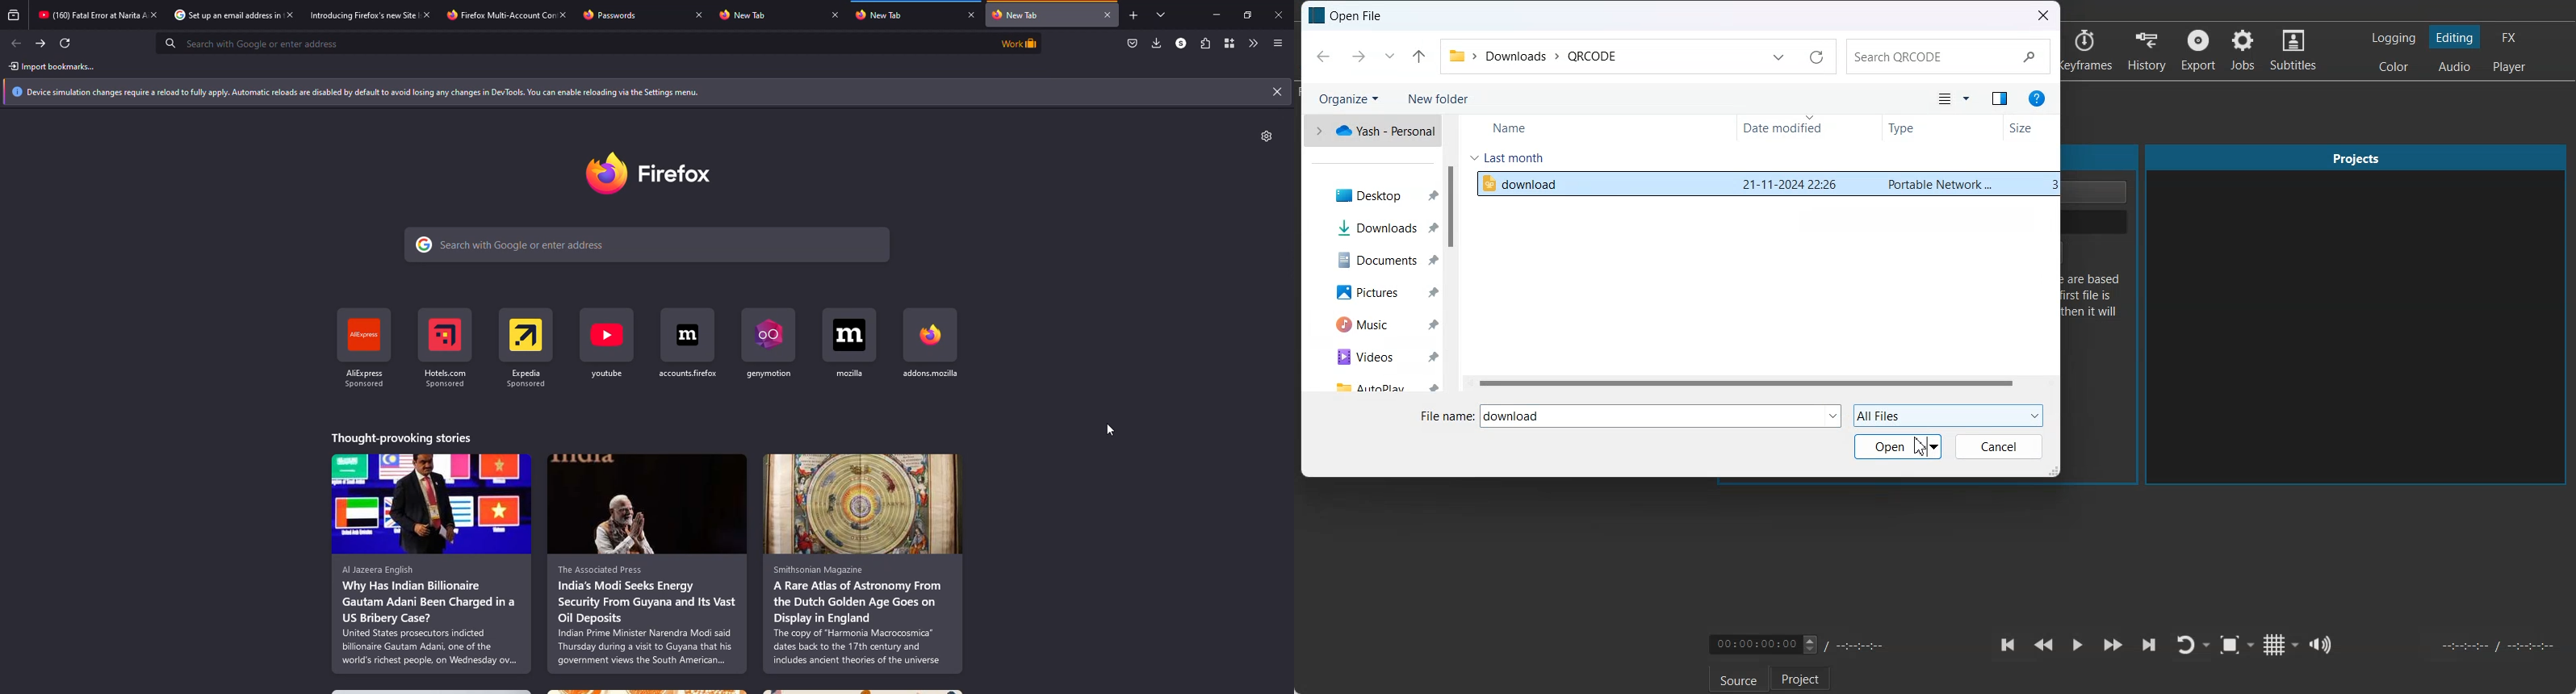  I want to click on Back , so click(1323, 56).